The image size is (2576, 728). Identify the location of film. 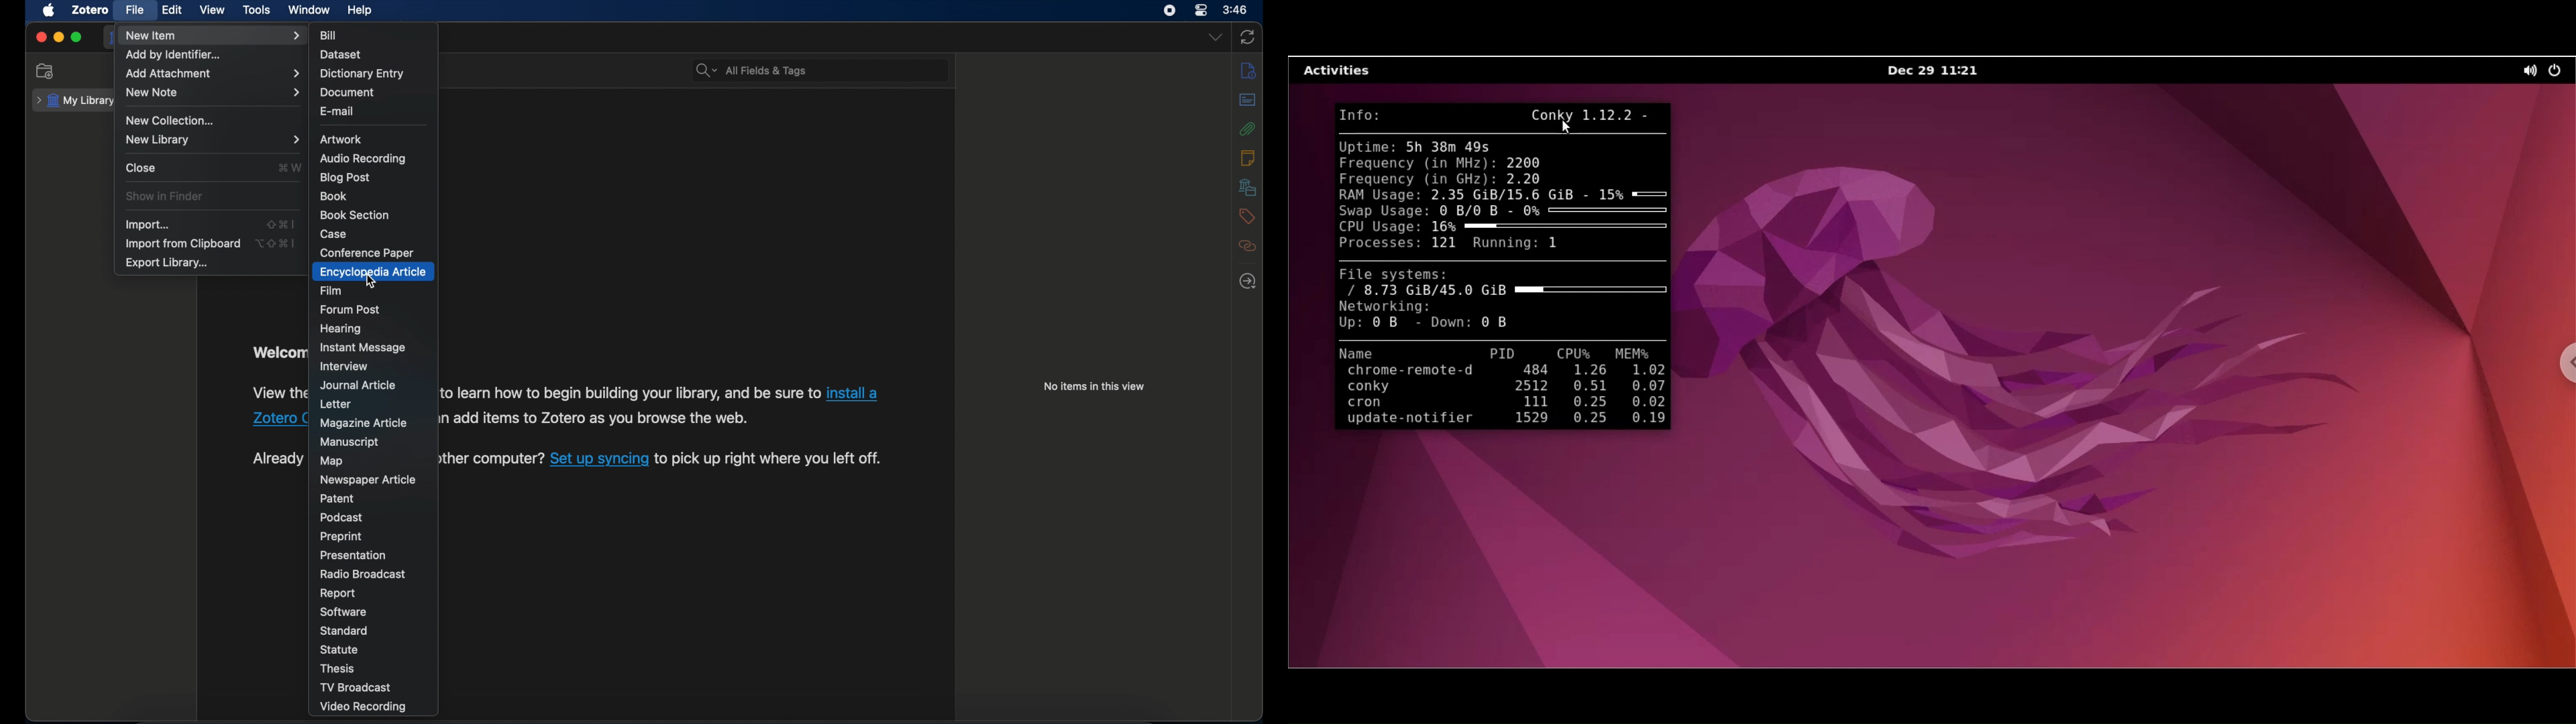
(330, 290).